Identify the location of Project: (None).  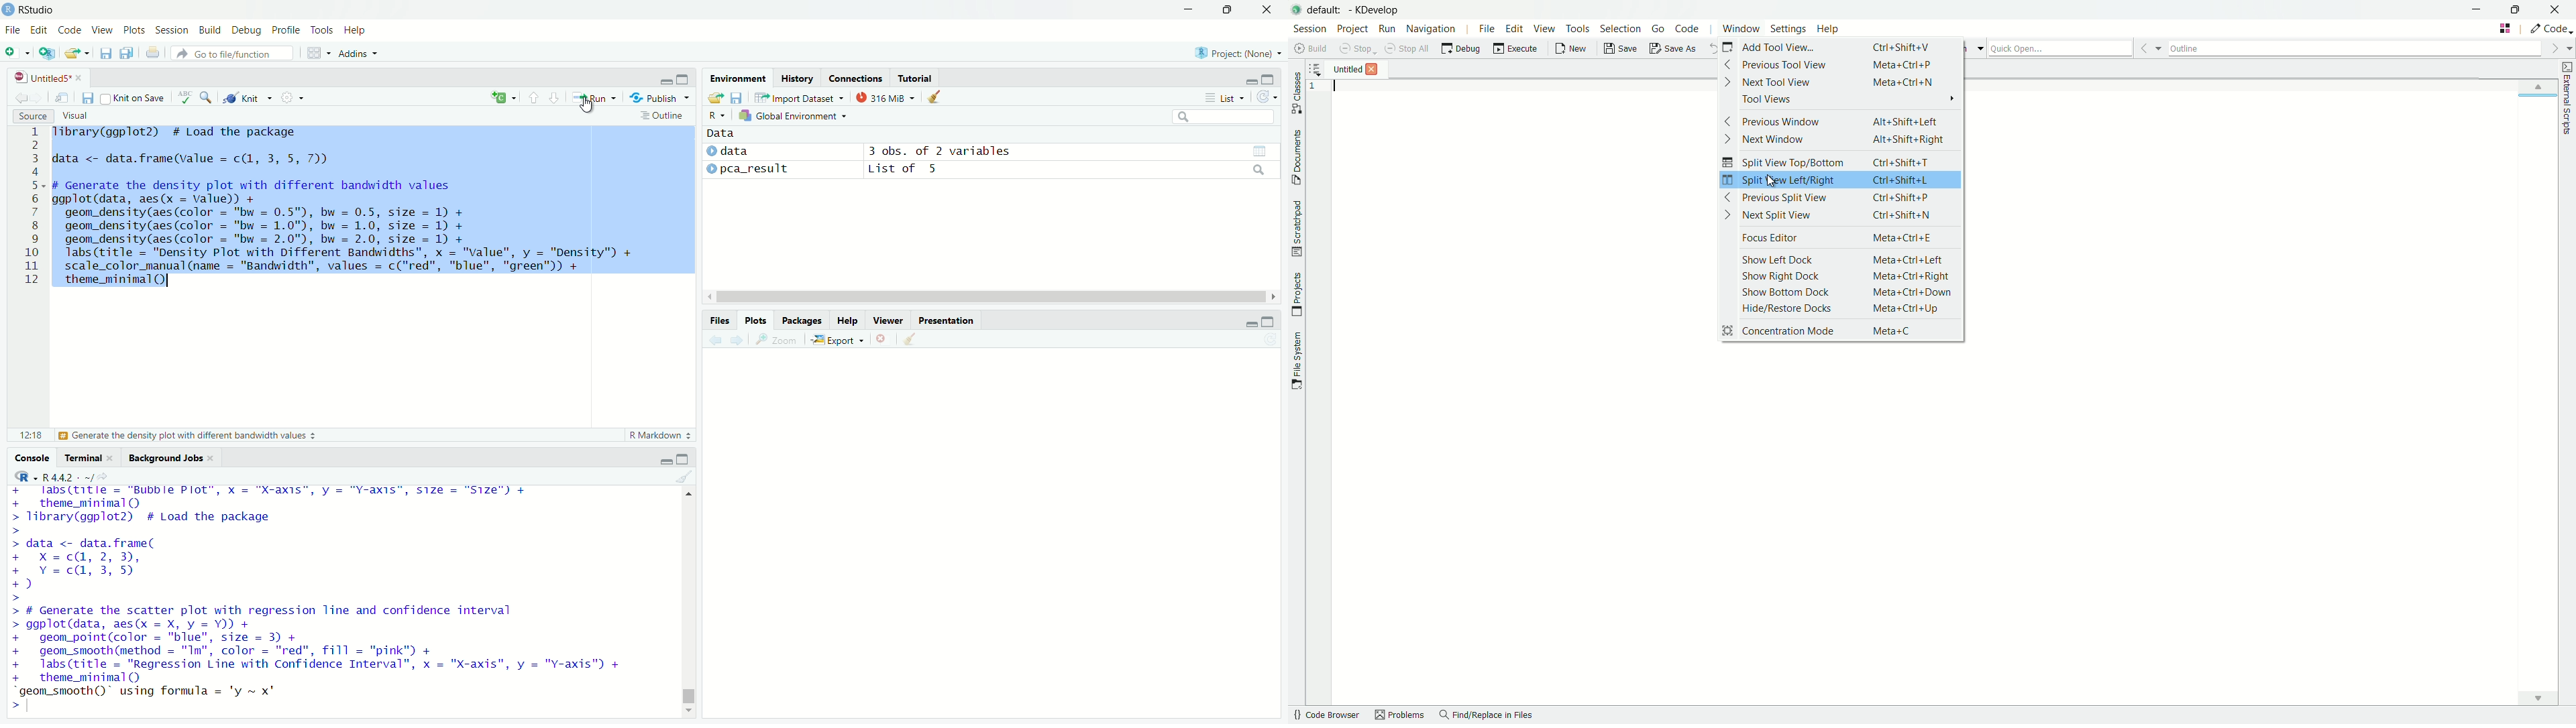
(1237, 52).